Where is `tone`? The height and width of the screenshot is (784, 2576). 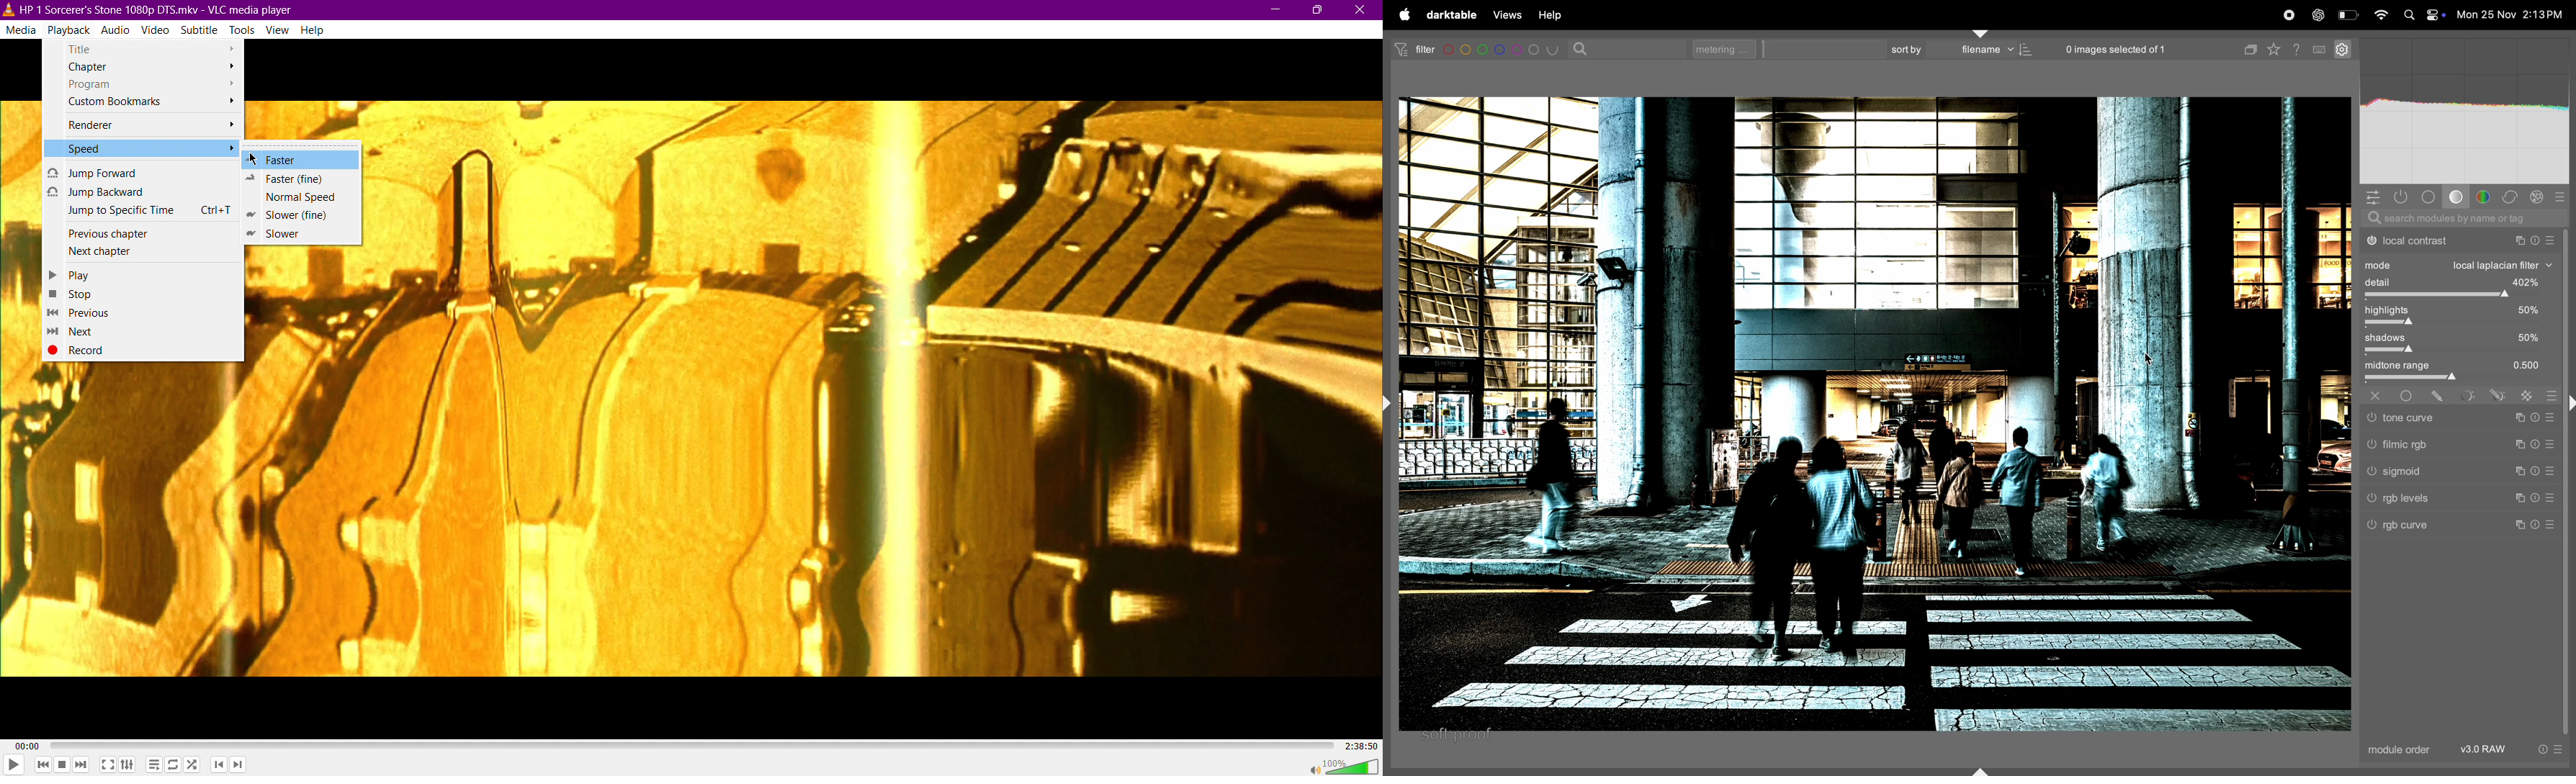 tone is located at coordinates (2430, 196).